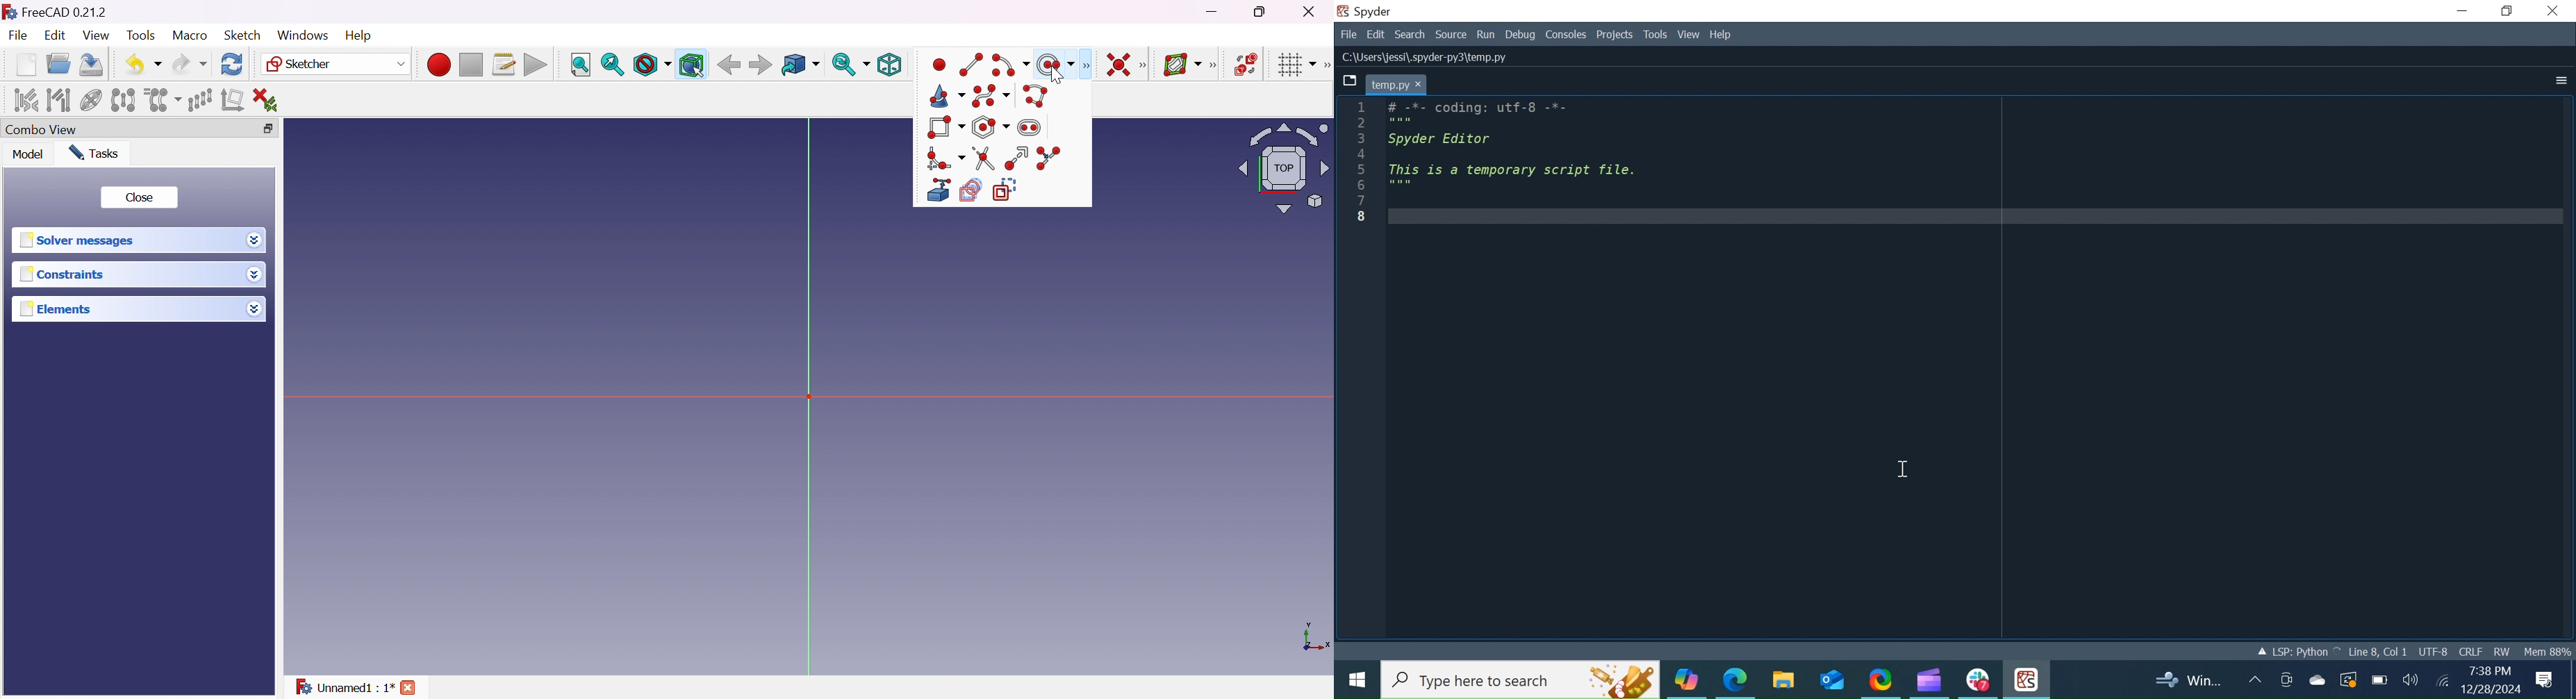 Image resolution: width=2576 pixels, height=700 pixels. Describe the element at coordinates (2028, 676) in the screenshot. I see `Spyder Desktop Icon` at that location.